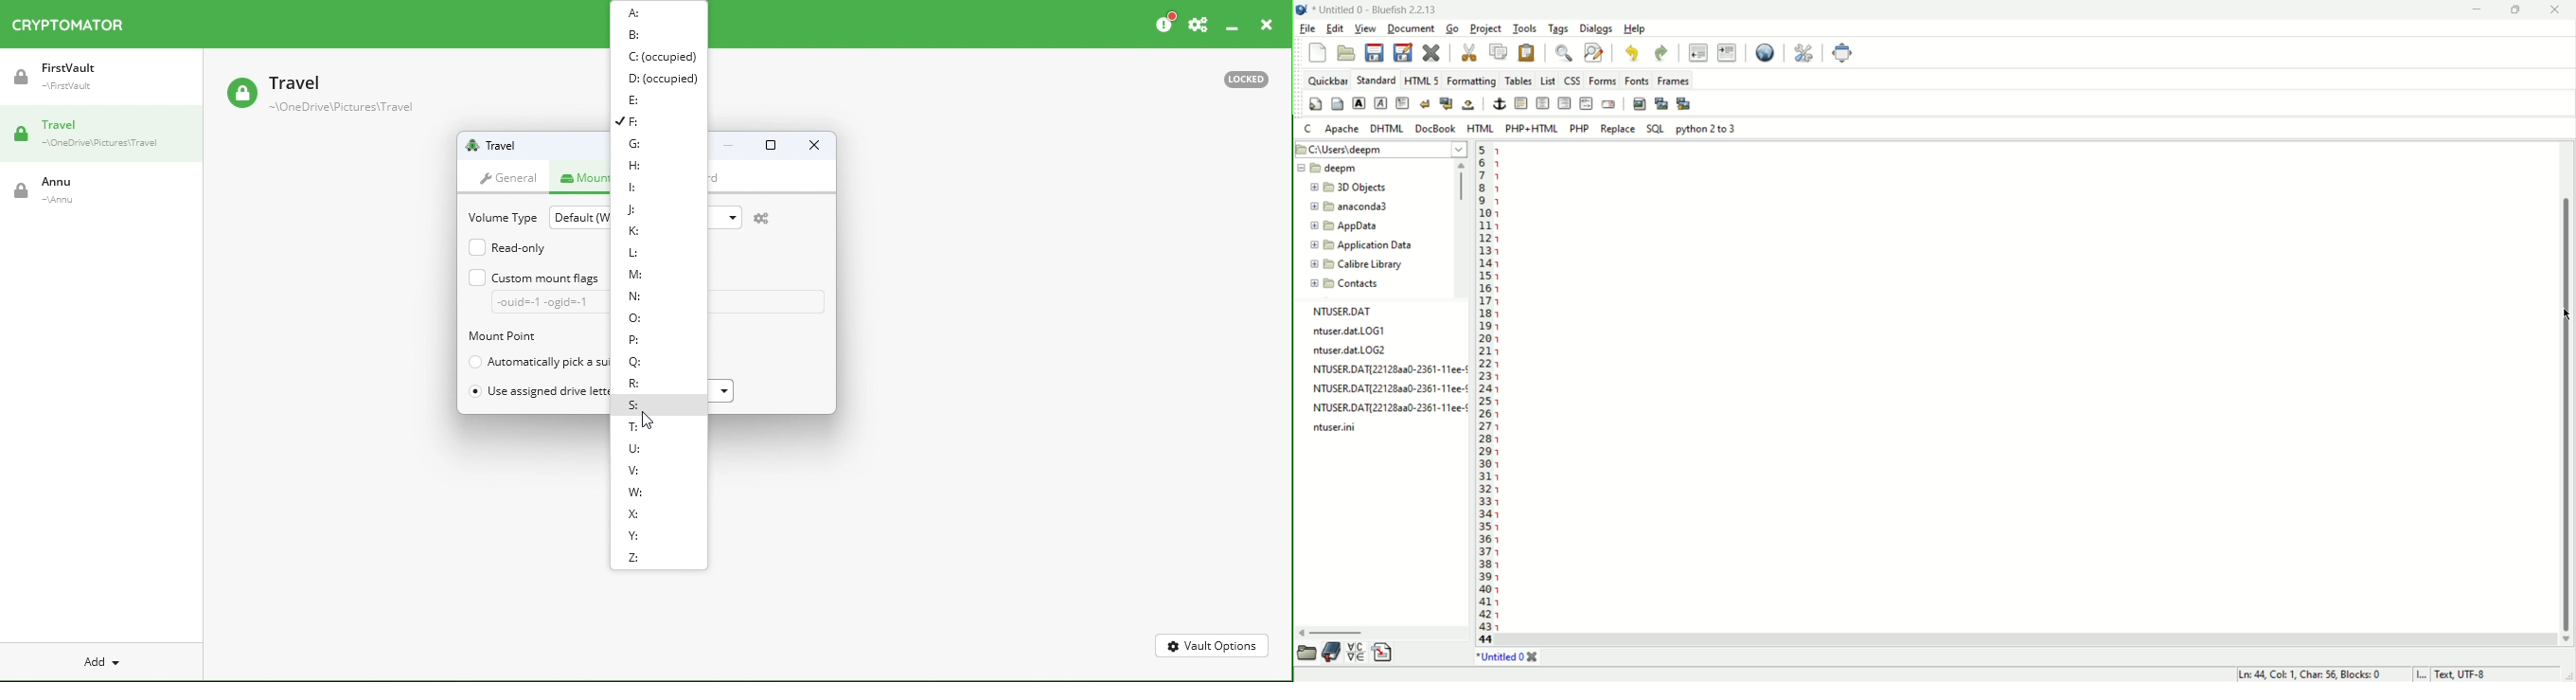 This screenshot has height=700, width=2576. I want to click on Open virtual drive preferences to change default settings, so click(770, 219).